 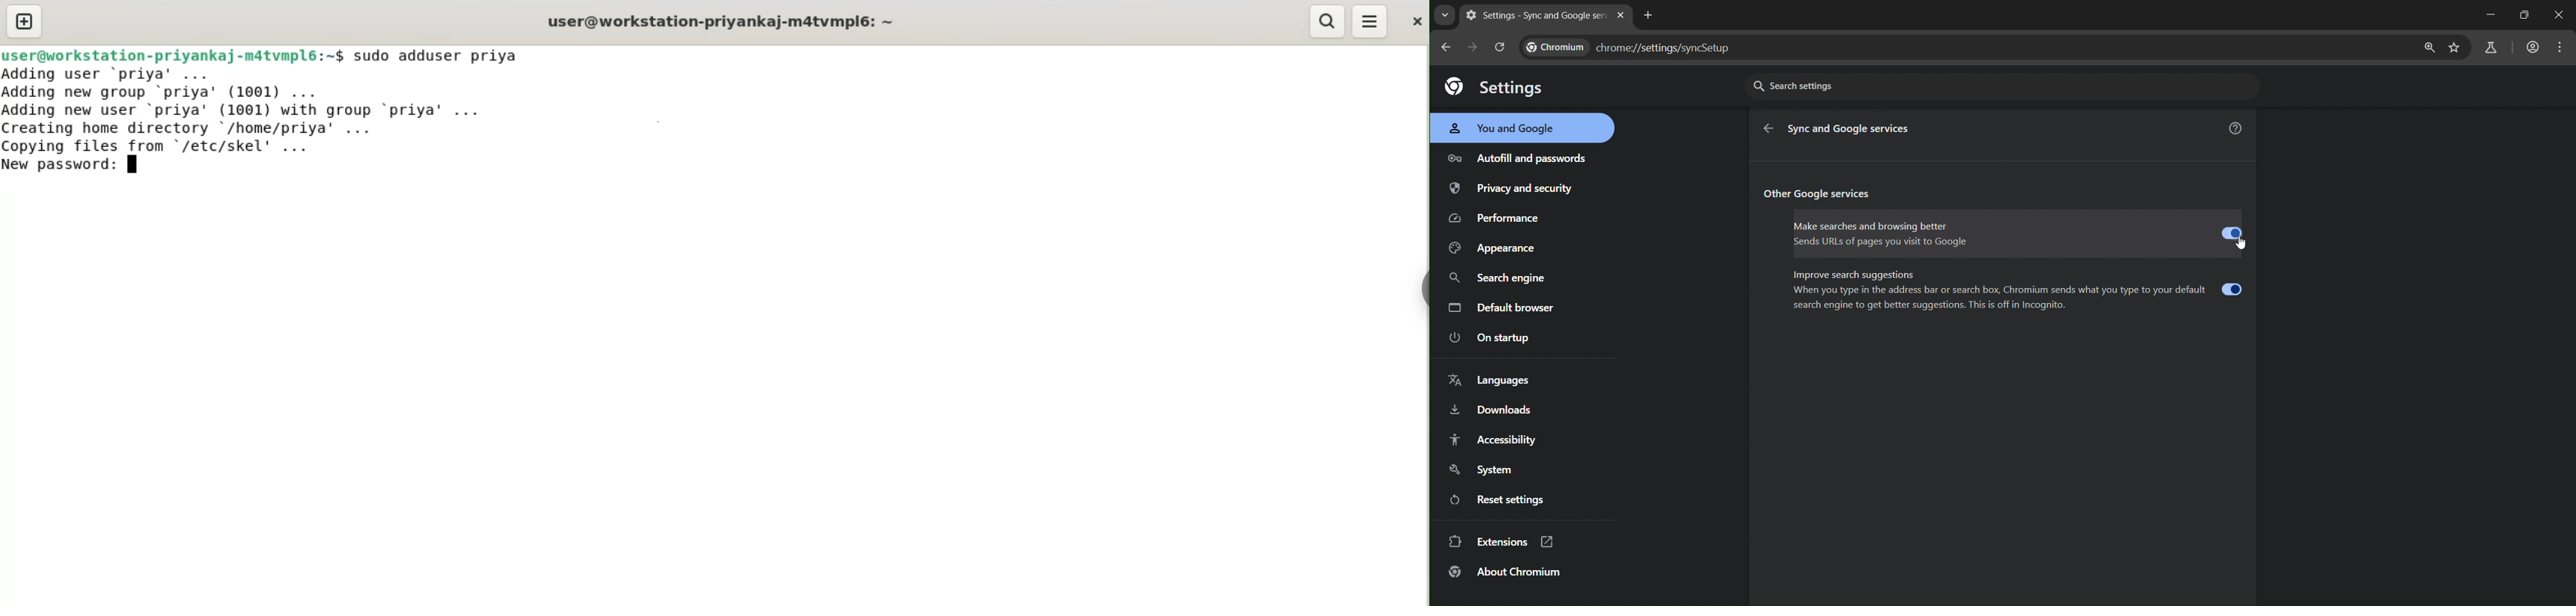 What do you see at coordinates (2238, 247) in the screenshot?
I see `cursor` at bounding box center [2238, 247].